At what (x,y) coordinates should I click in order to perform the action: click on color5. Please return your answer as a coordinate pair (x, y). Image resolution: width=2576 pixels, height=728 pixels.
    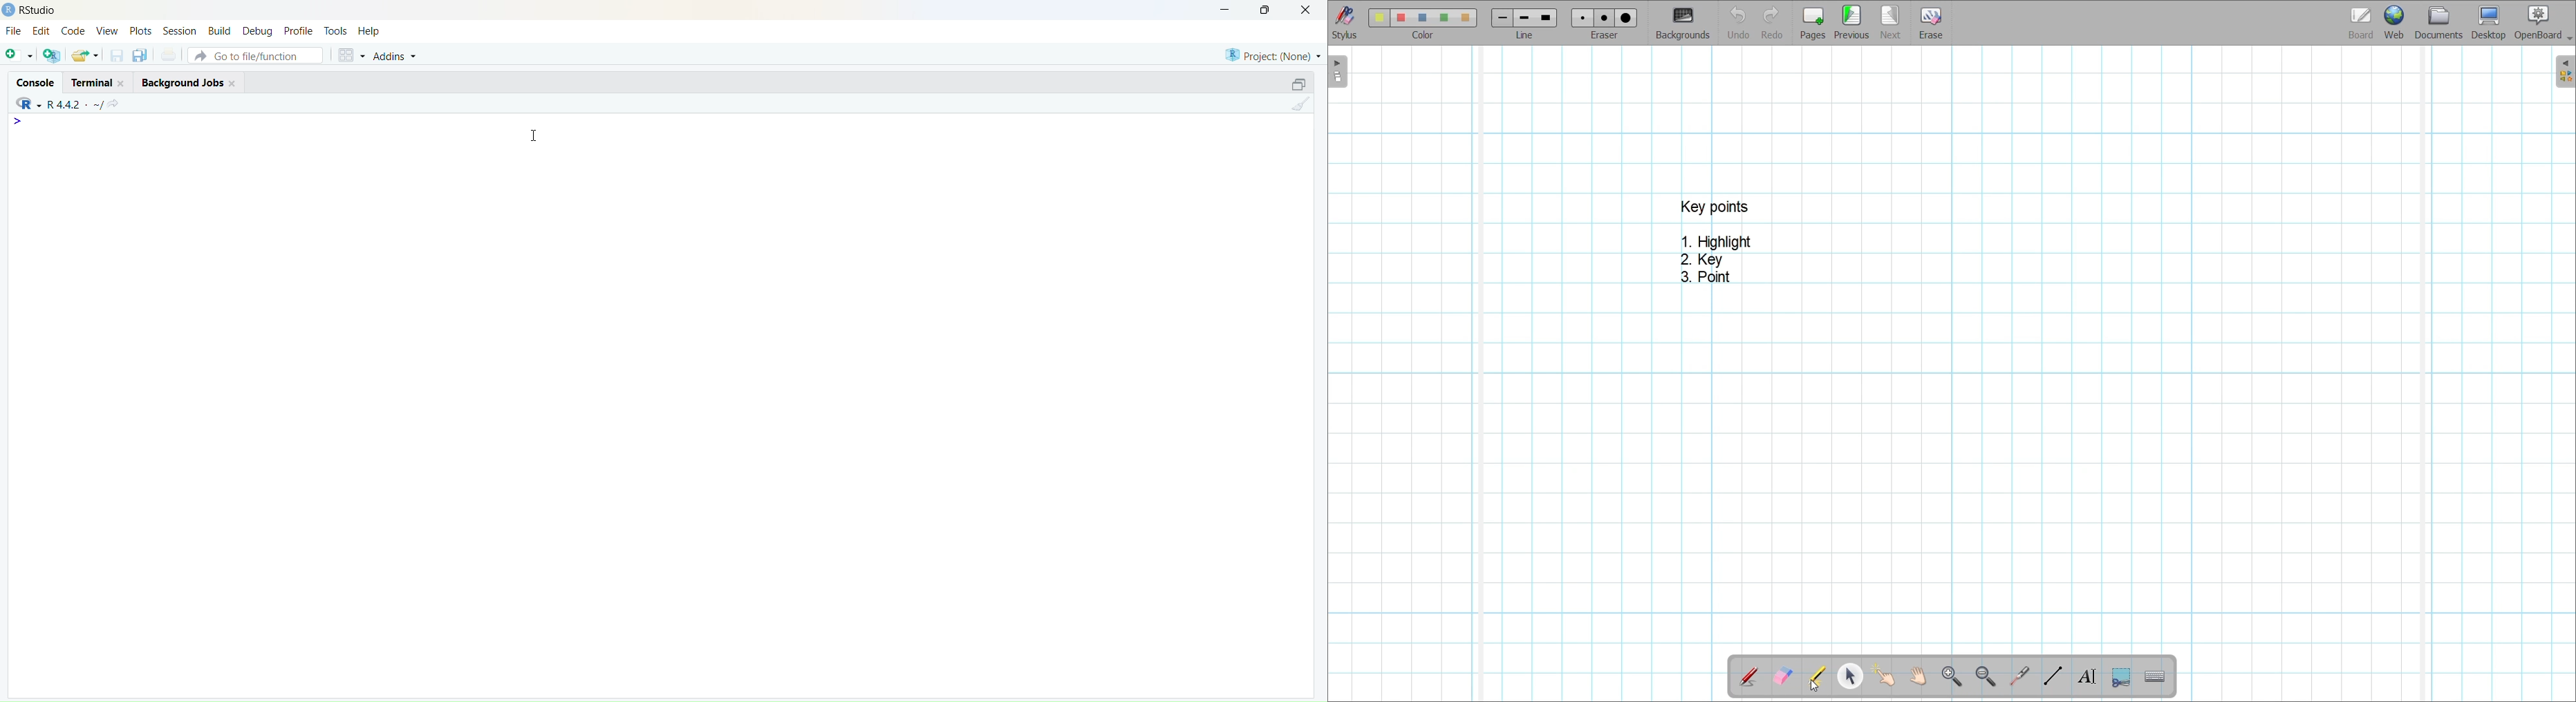
    Looking at the image, I should click on (1464, 18).